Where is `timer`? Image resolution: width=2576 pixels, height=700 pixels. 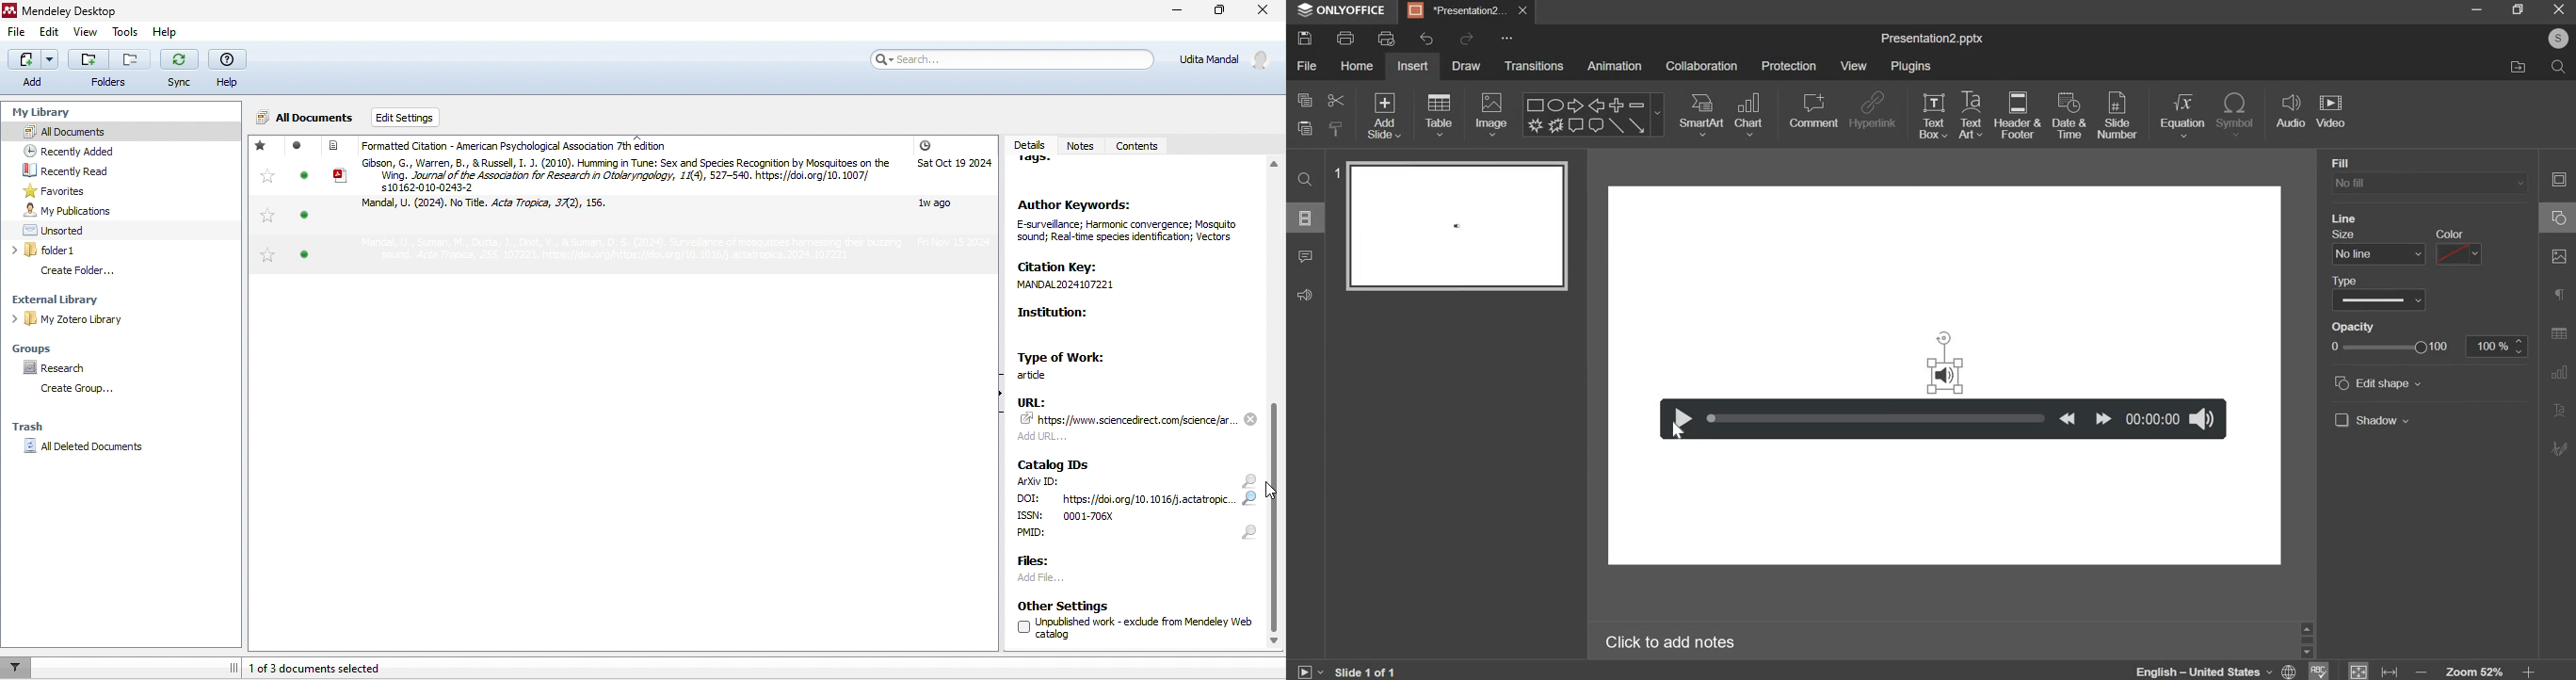 timer is located at coordinates (2154, 418).